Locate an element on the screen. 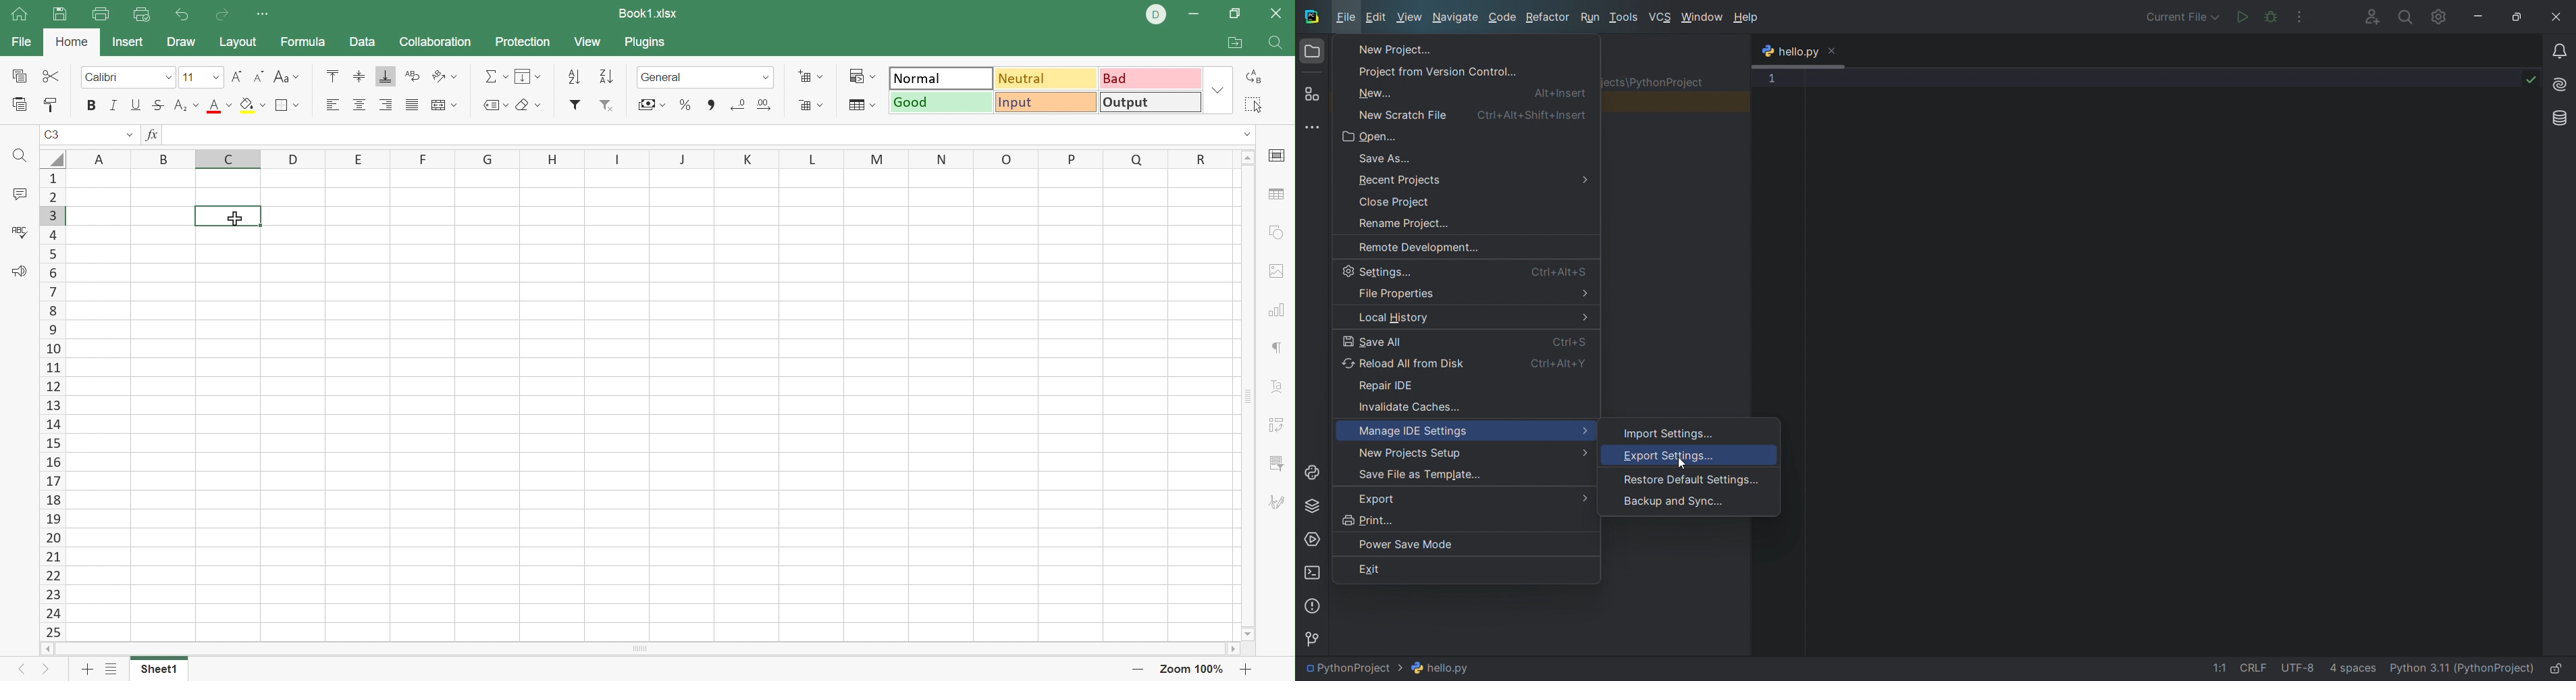  restore default settings is located at coordinates (1677, 478).